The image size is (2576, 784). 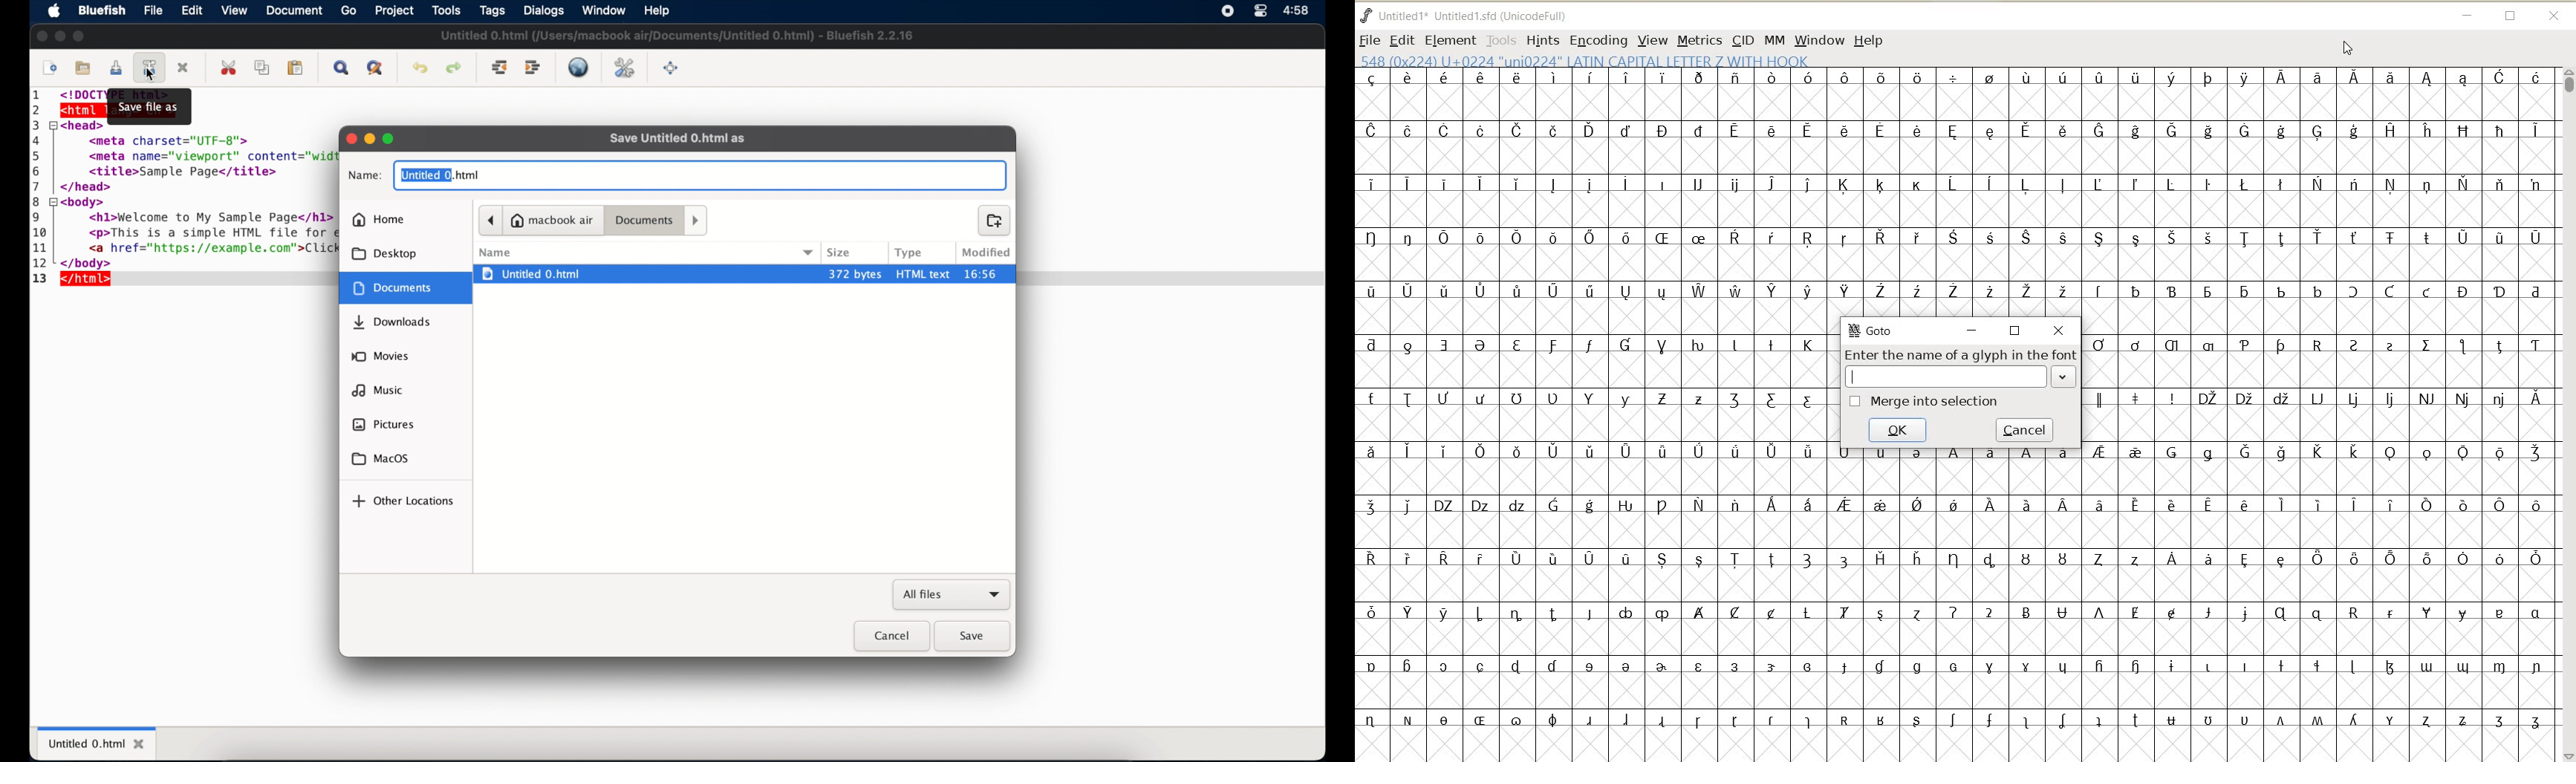 I want to click on 4, so click(x=37, y=140).